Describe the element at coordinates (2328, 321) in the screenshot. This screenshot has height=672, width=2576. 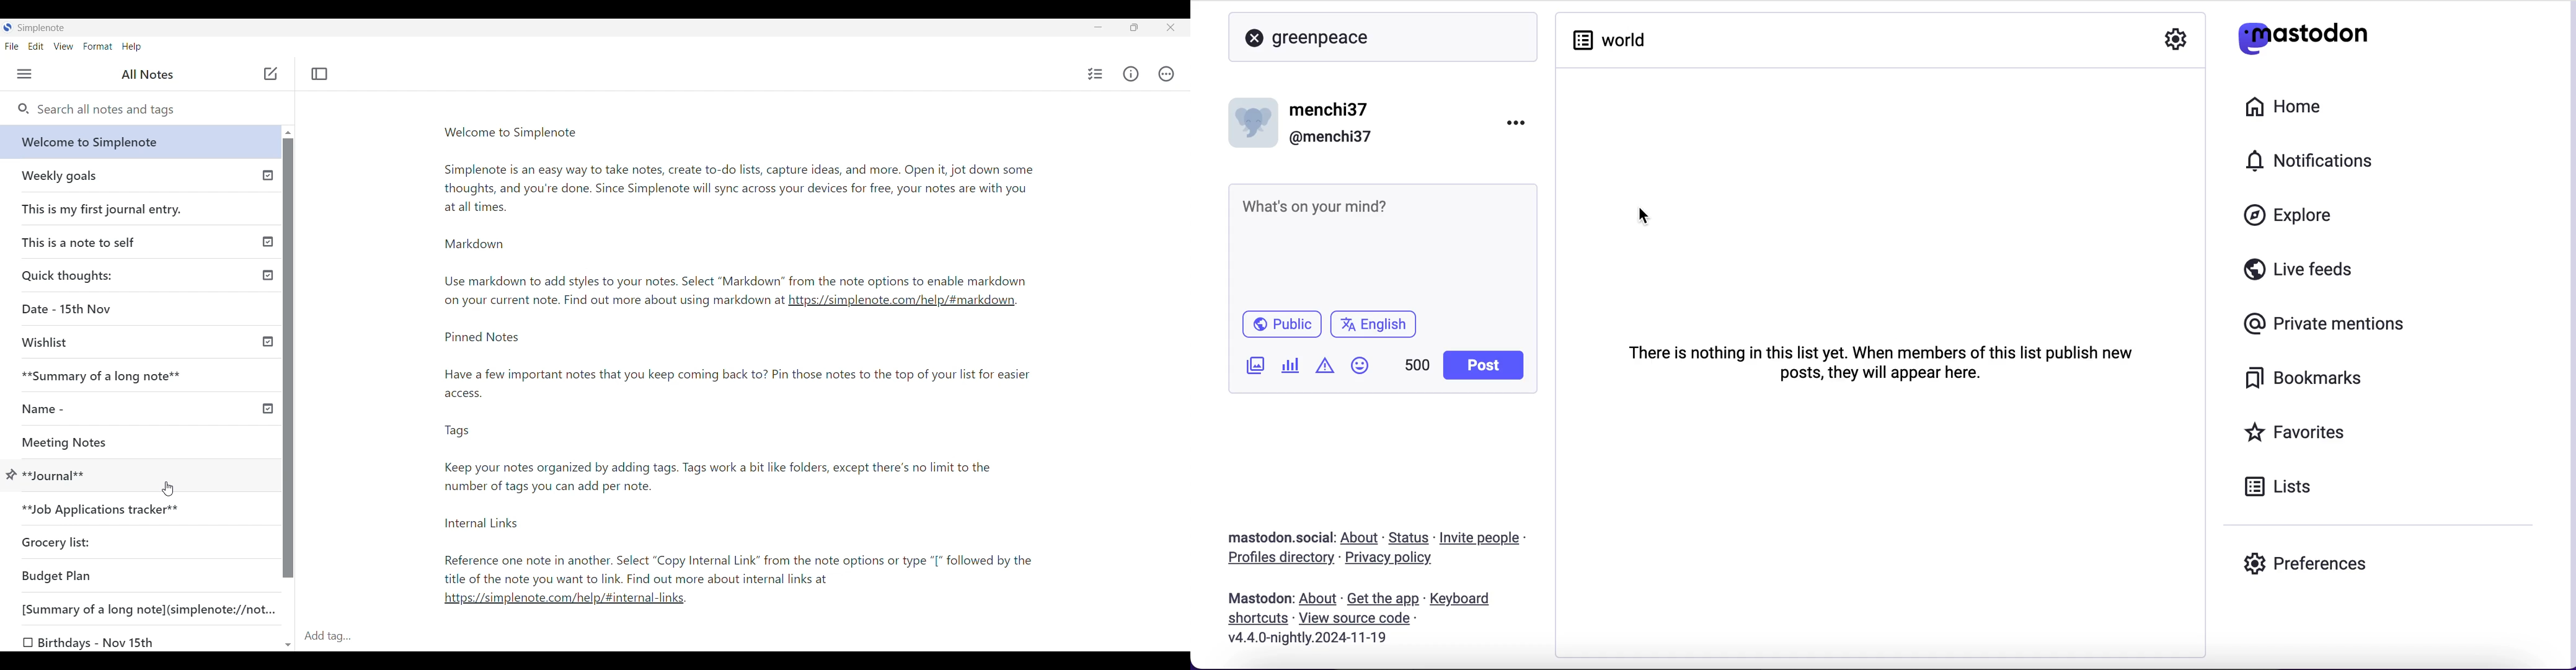
I see `private mentions` at that location.